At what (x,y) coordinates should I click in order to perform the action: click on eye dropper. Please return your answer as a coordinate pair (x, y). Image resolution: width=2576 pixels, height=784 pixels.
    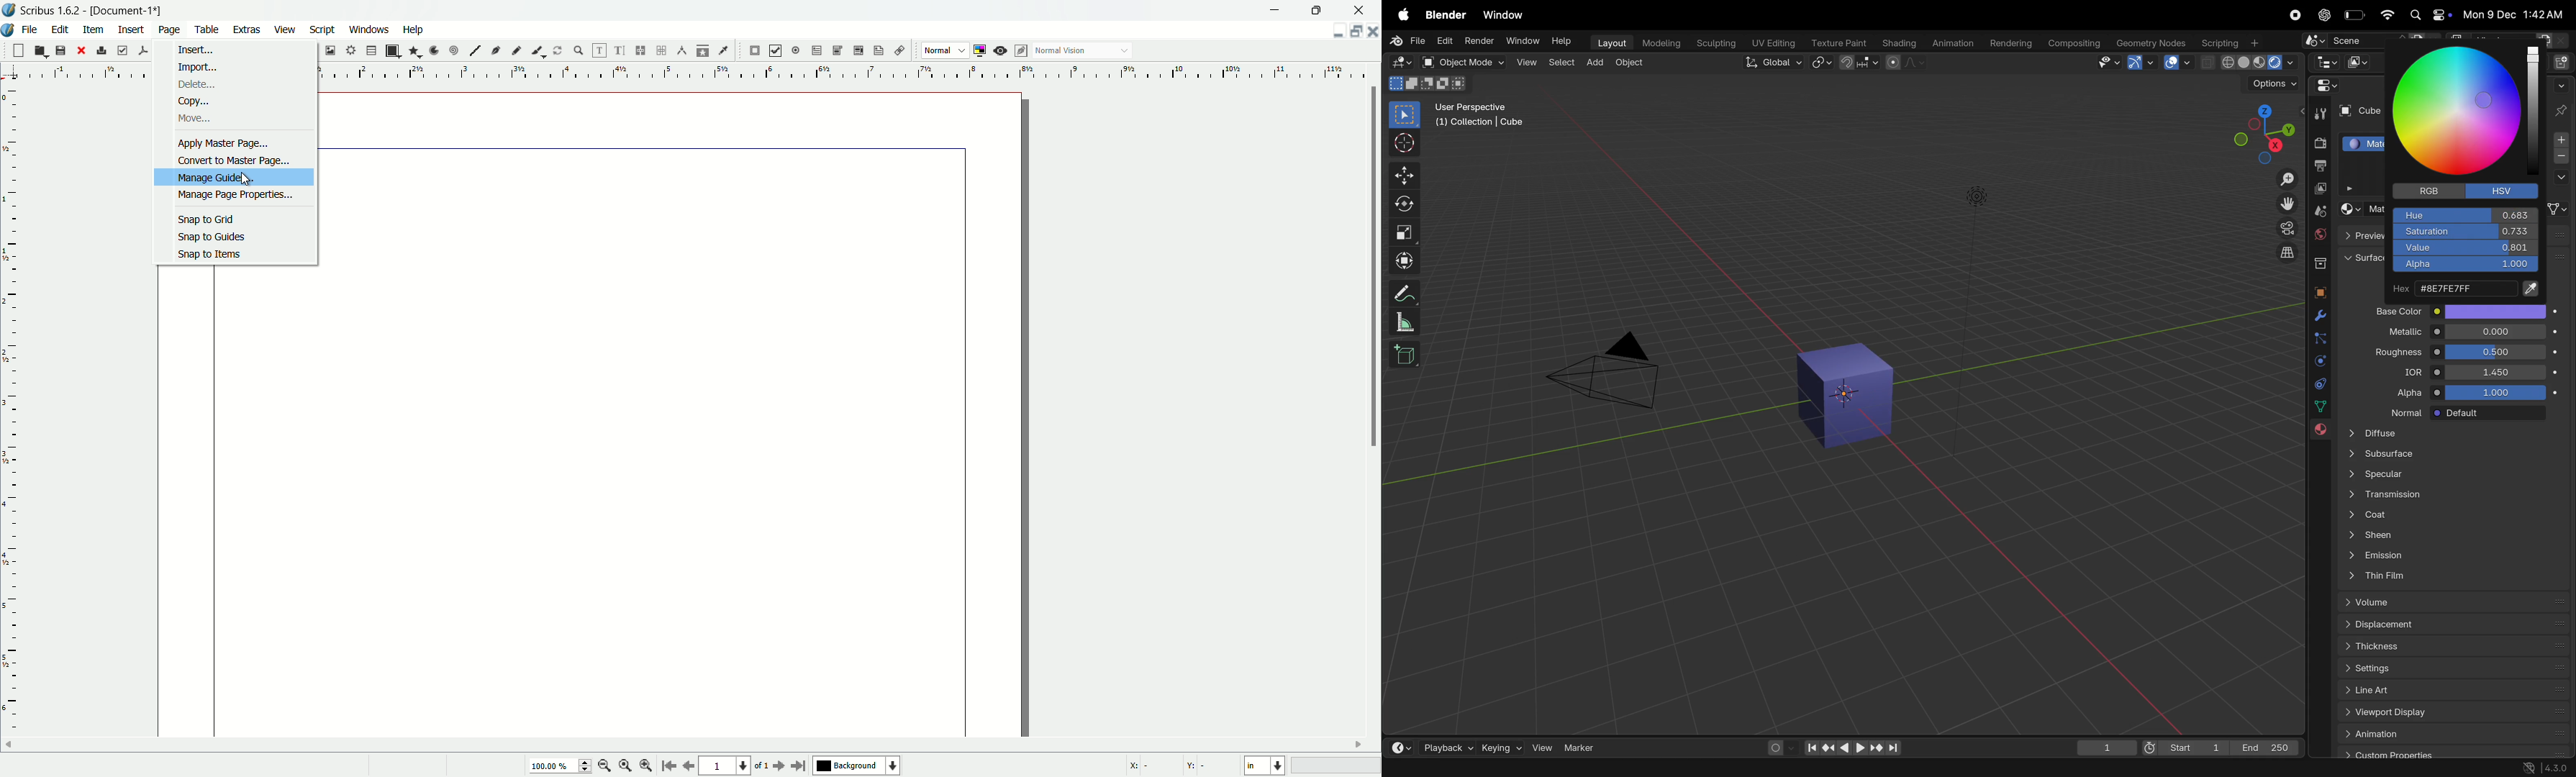
    Looking at the image, I should click on (725, 50).